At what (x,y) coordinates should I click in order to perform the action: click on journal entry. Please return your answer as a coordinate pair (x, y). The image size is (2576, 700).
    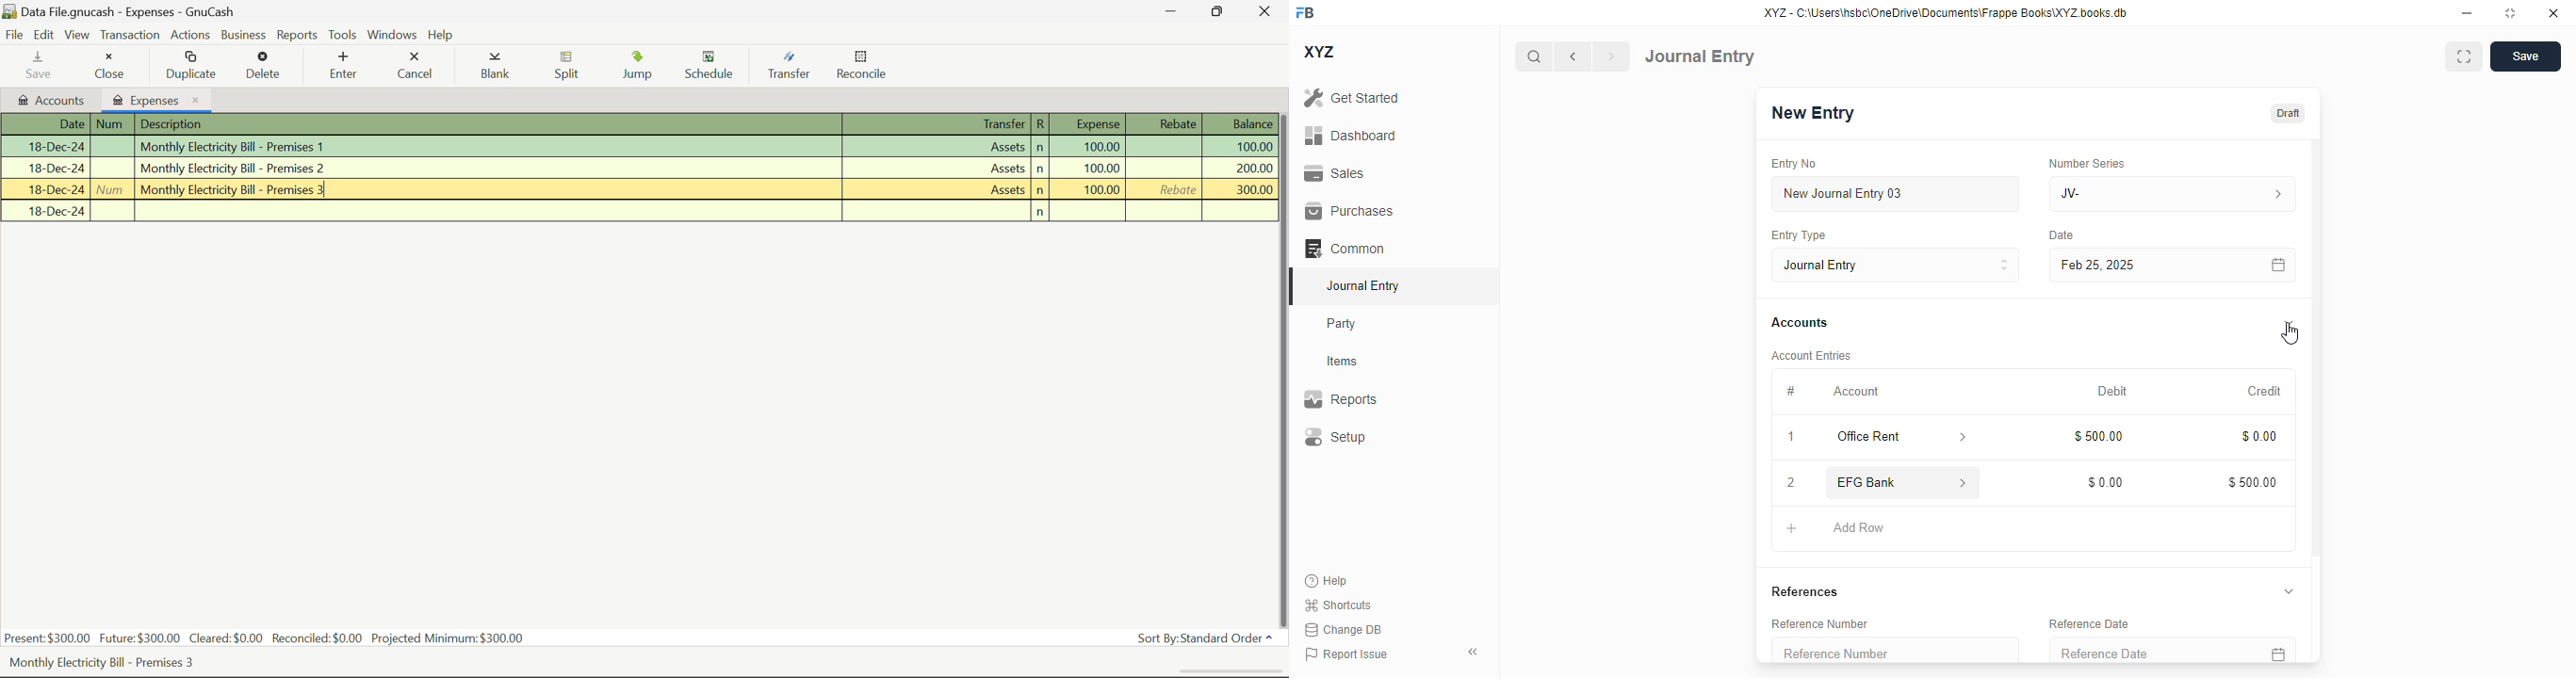
    Looking at the image, I should click on (1700, 56).